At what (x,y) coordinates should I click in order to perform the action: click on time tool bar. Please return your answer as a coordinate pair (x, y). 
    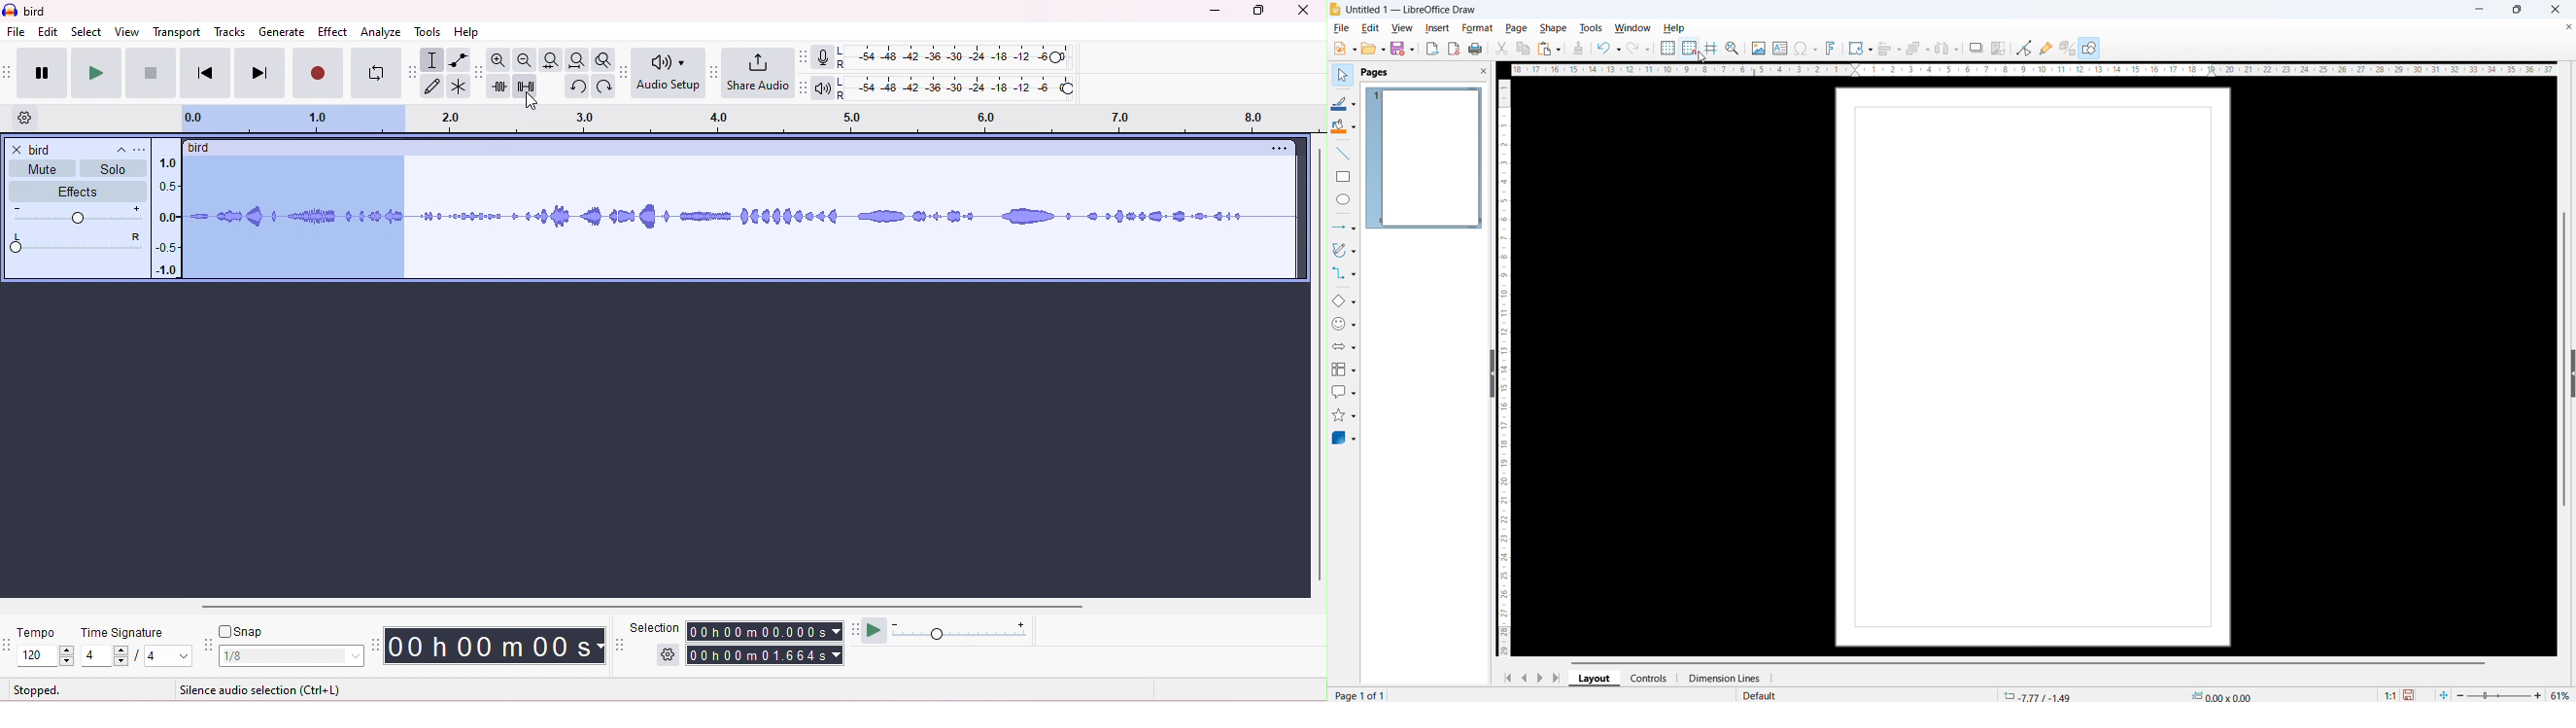
    Looking at the image, I should click on (377, 645).